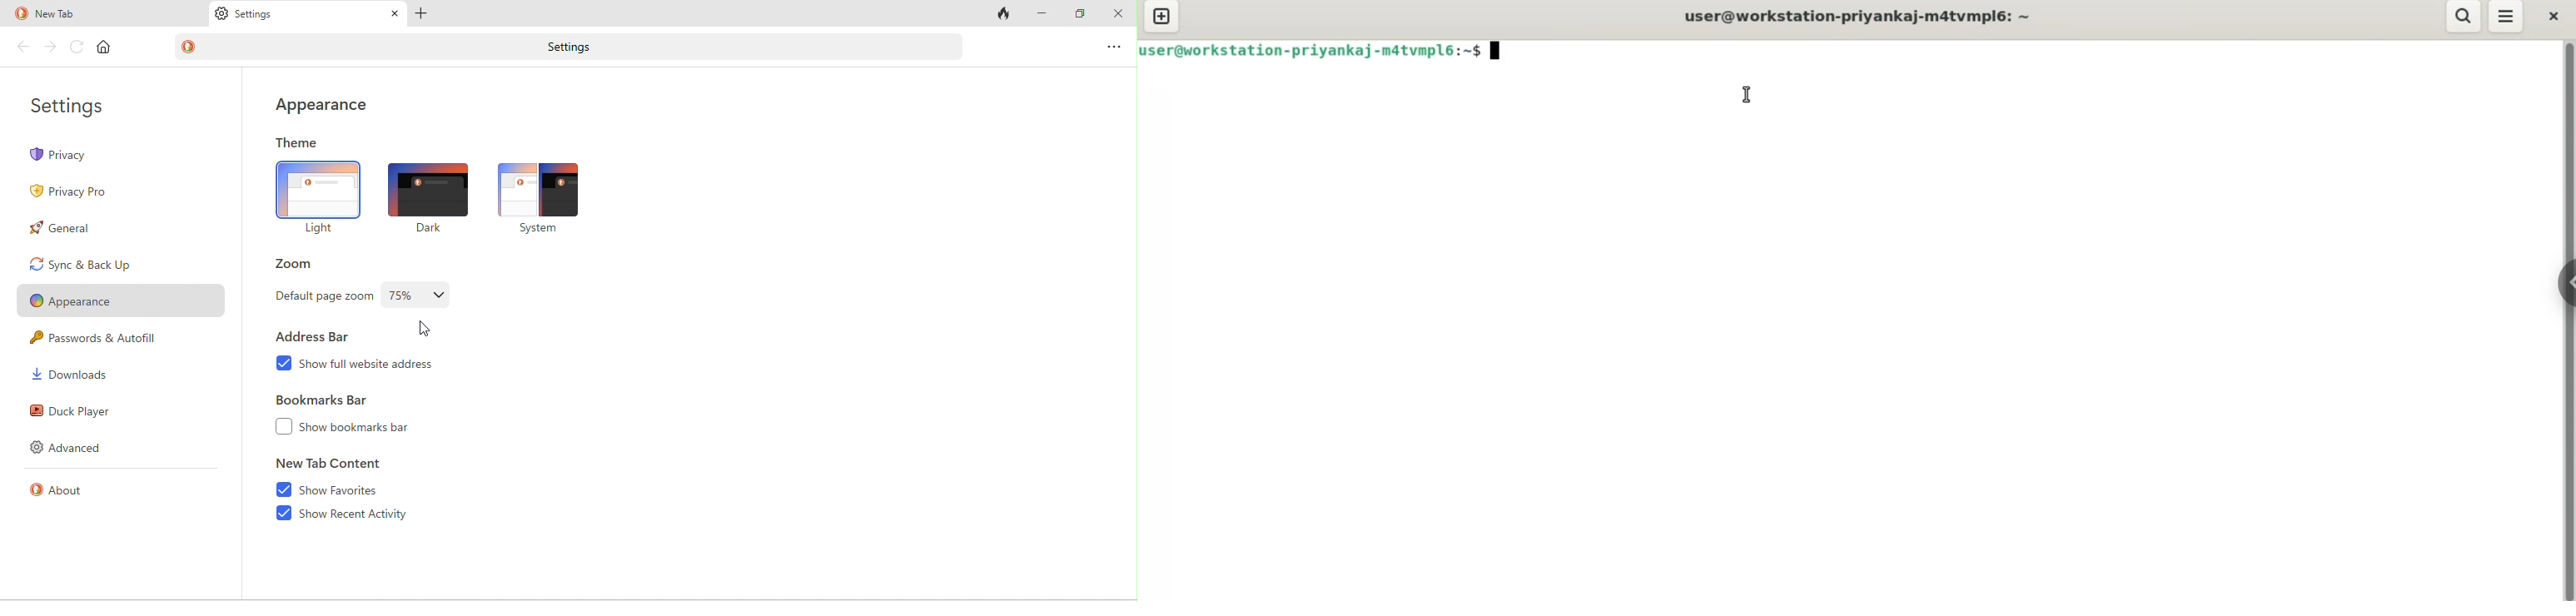  What do you see at coordinates (82, 15) in the screenshot?
I see `new tab` at bounding box center [82, 15].